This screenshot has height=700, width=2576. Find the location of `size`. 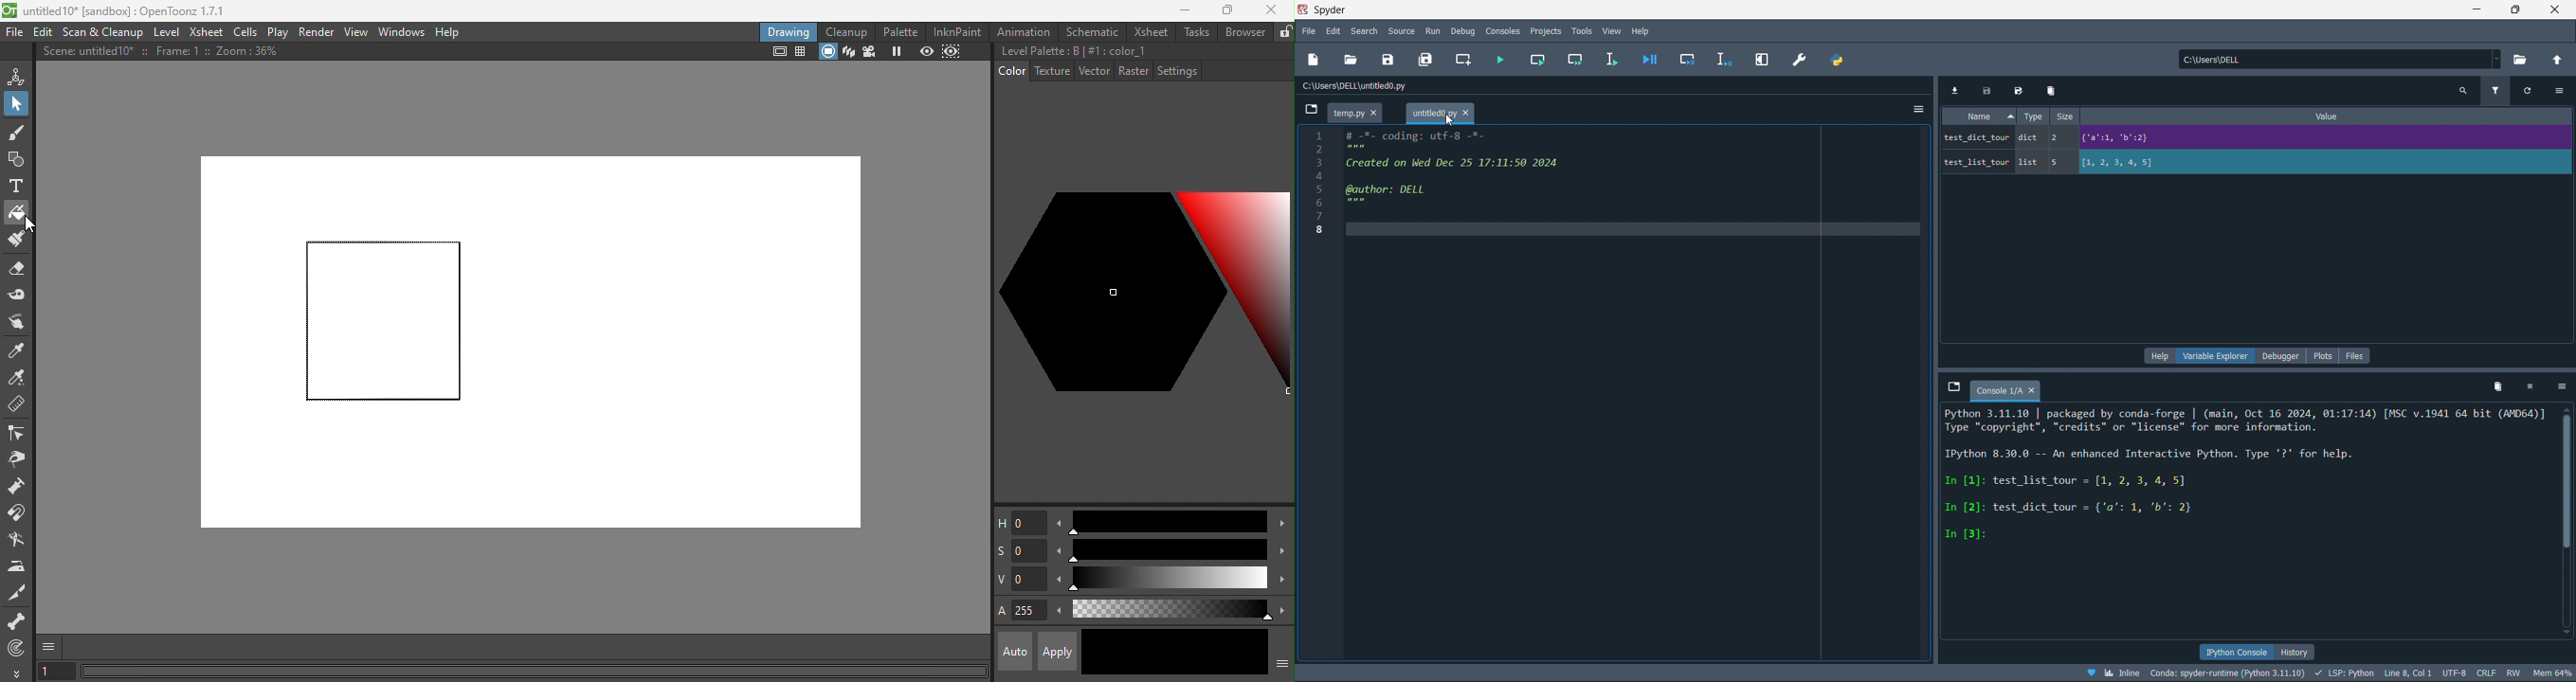

size is located at coordinates (2068, 117).